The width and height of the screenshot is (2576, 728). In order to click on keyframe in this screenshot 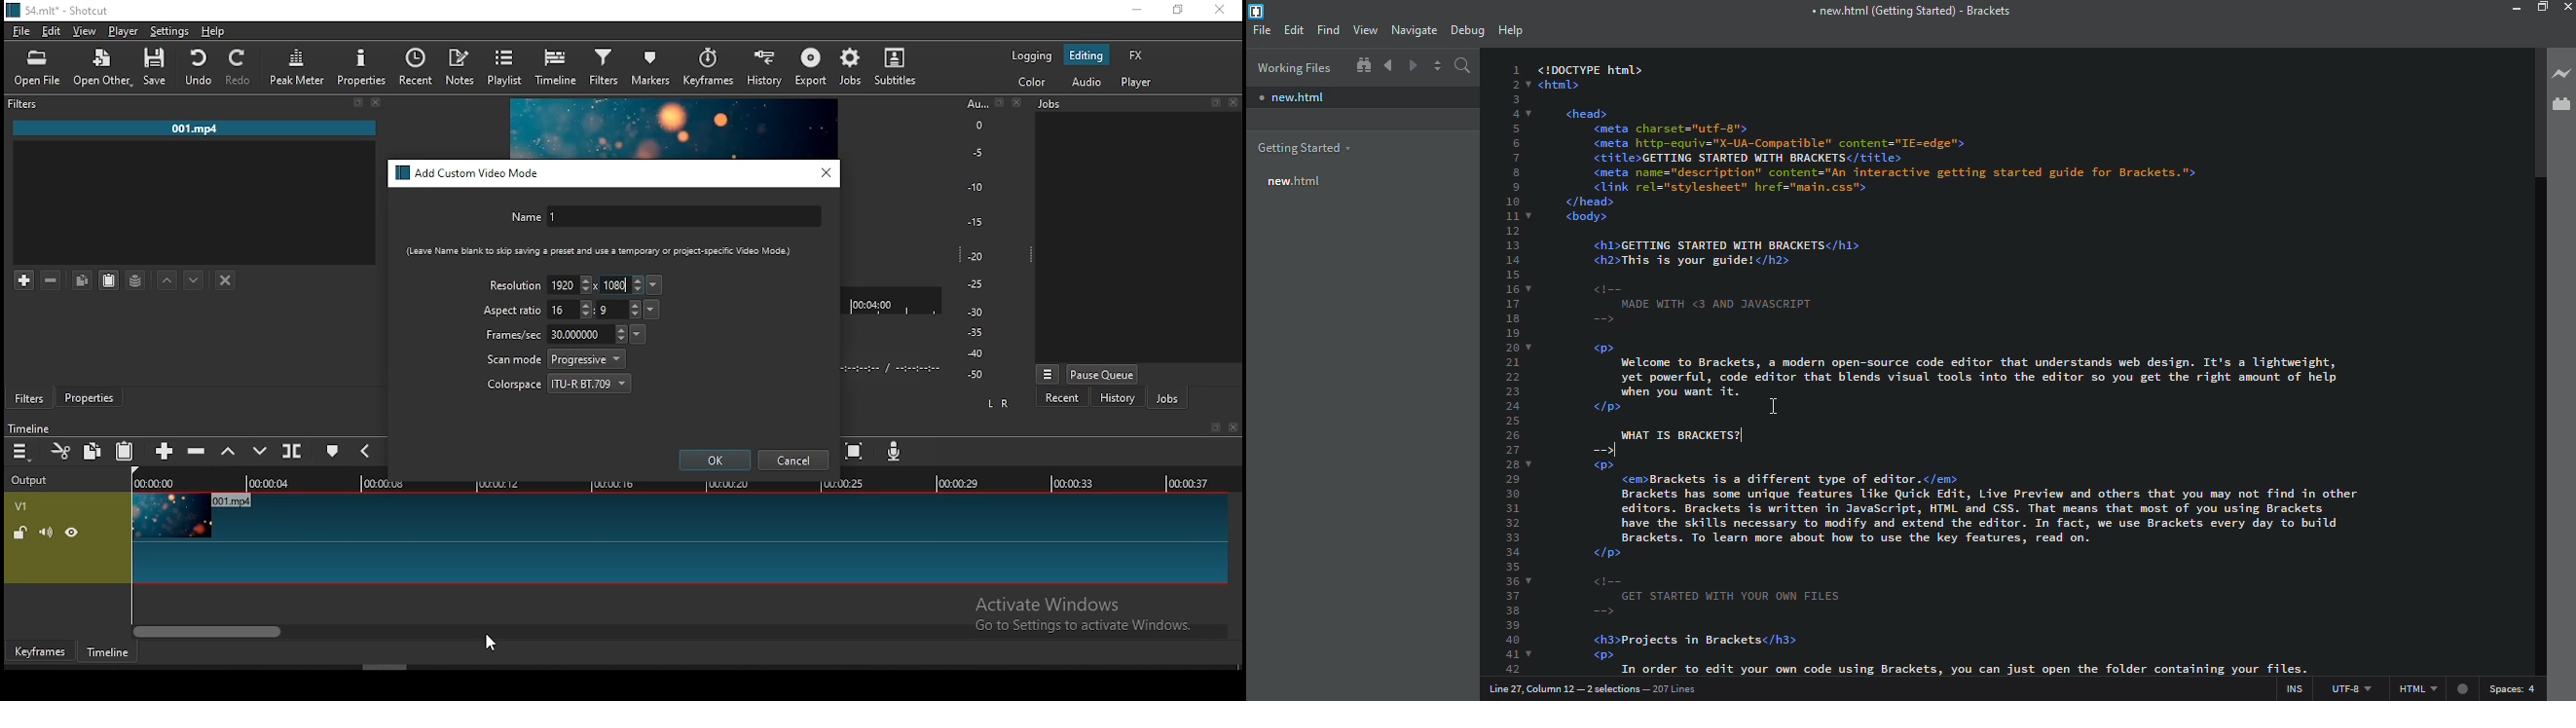, I will do `click(40, 652)`.